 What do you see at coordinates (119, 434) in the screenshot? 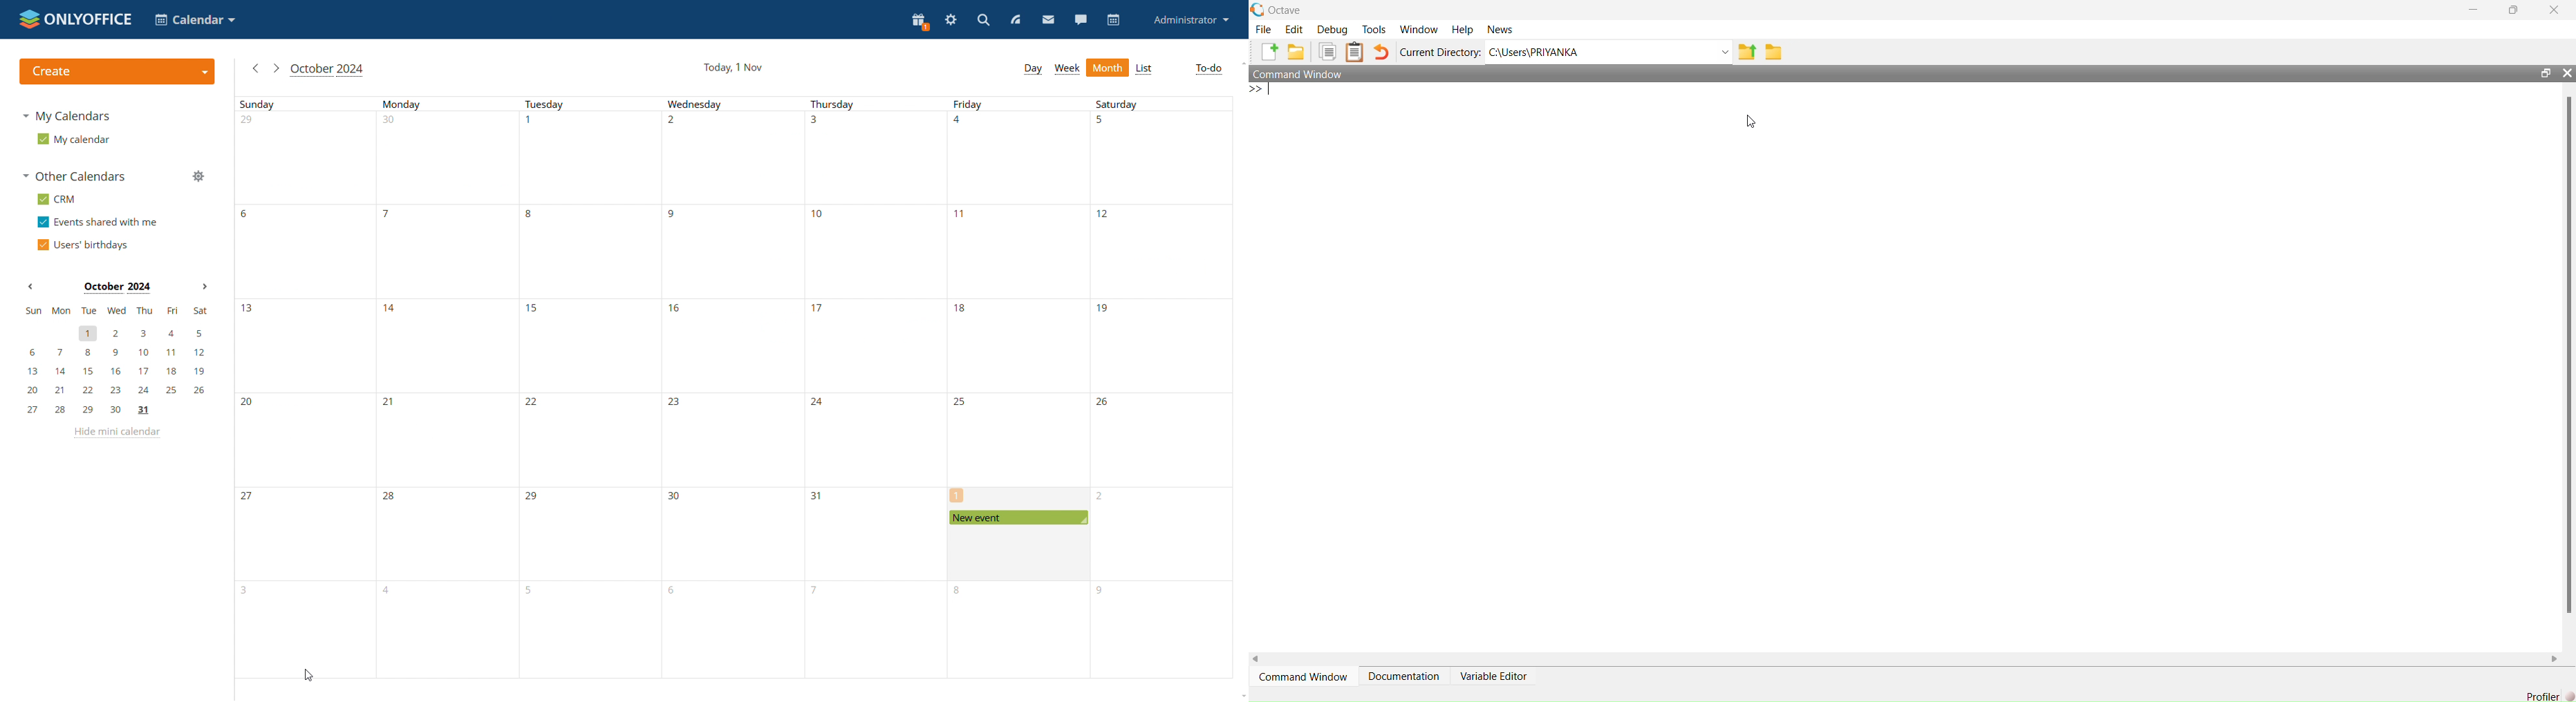
I see `hide mini calendar` at bounding box center [119, 434].